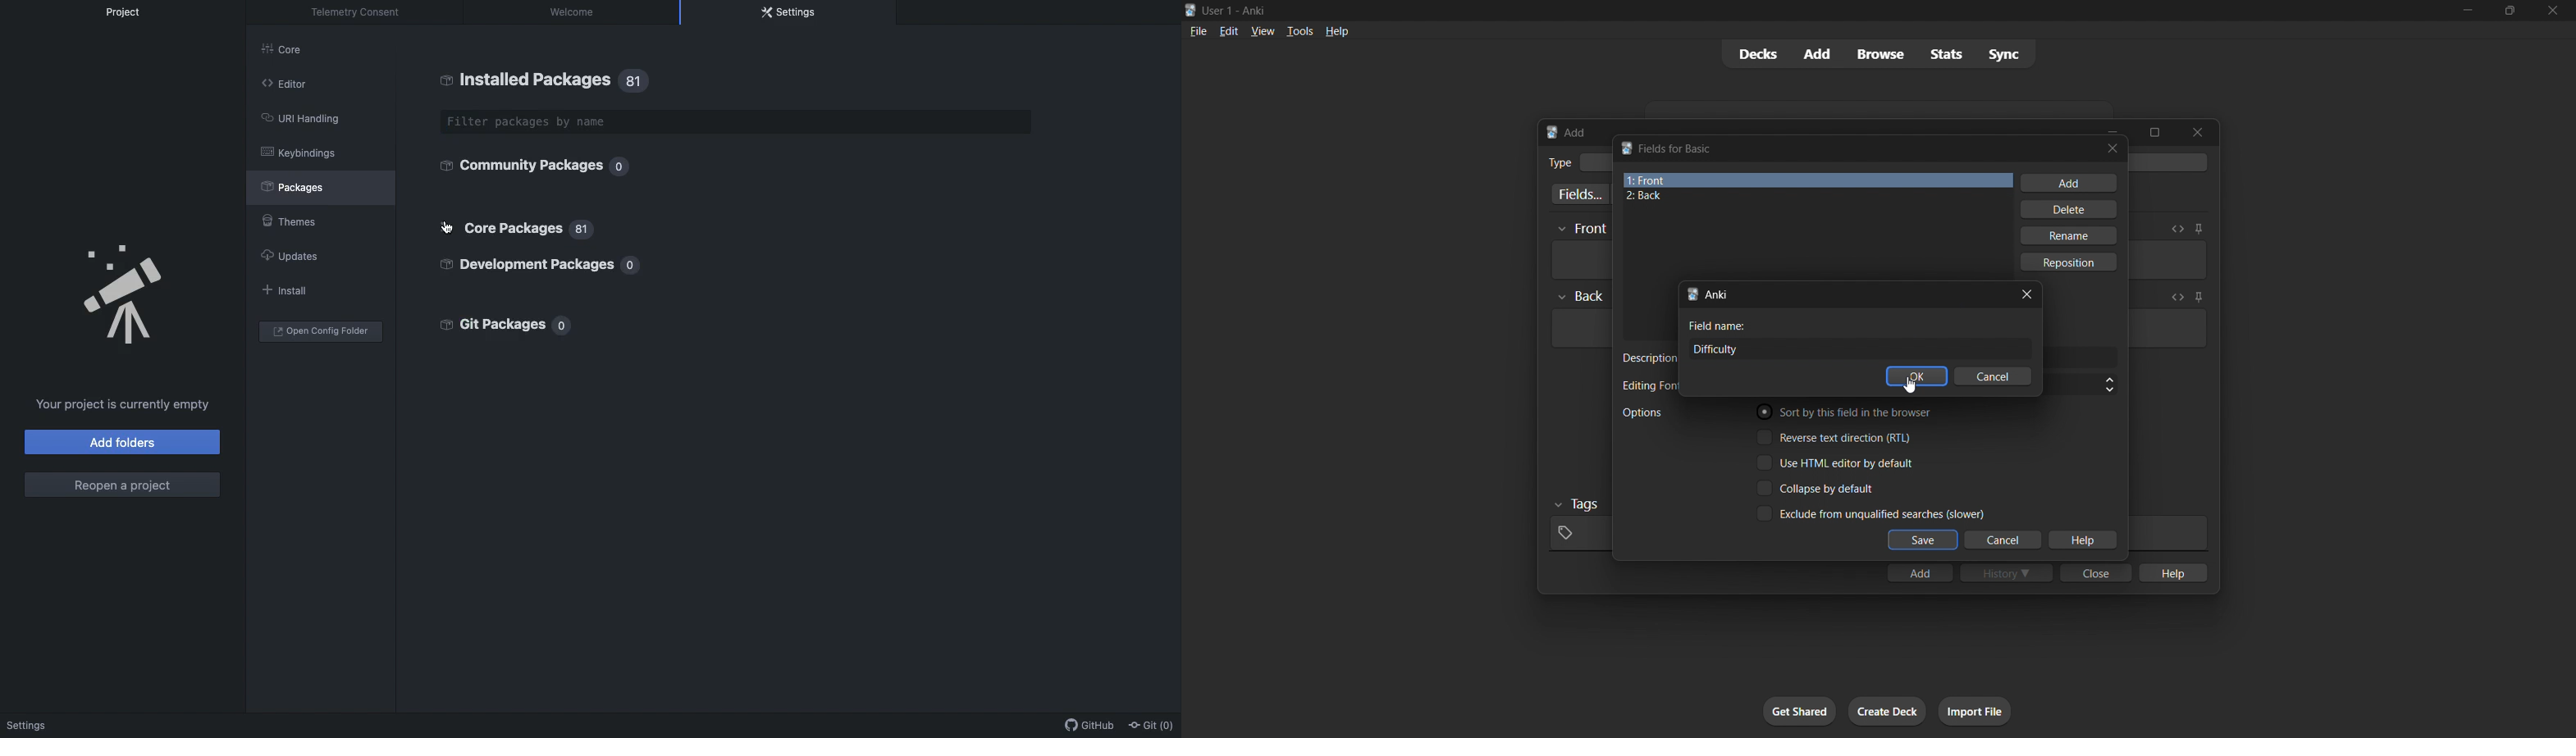 Image resolution: width=2576 pixels, height=756 pixels. What do you see at coordinates (1920, 572) in the screenshot?
I see `add` at bounding box center [1920, 572].